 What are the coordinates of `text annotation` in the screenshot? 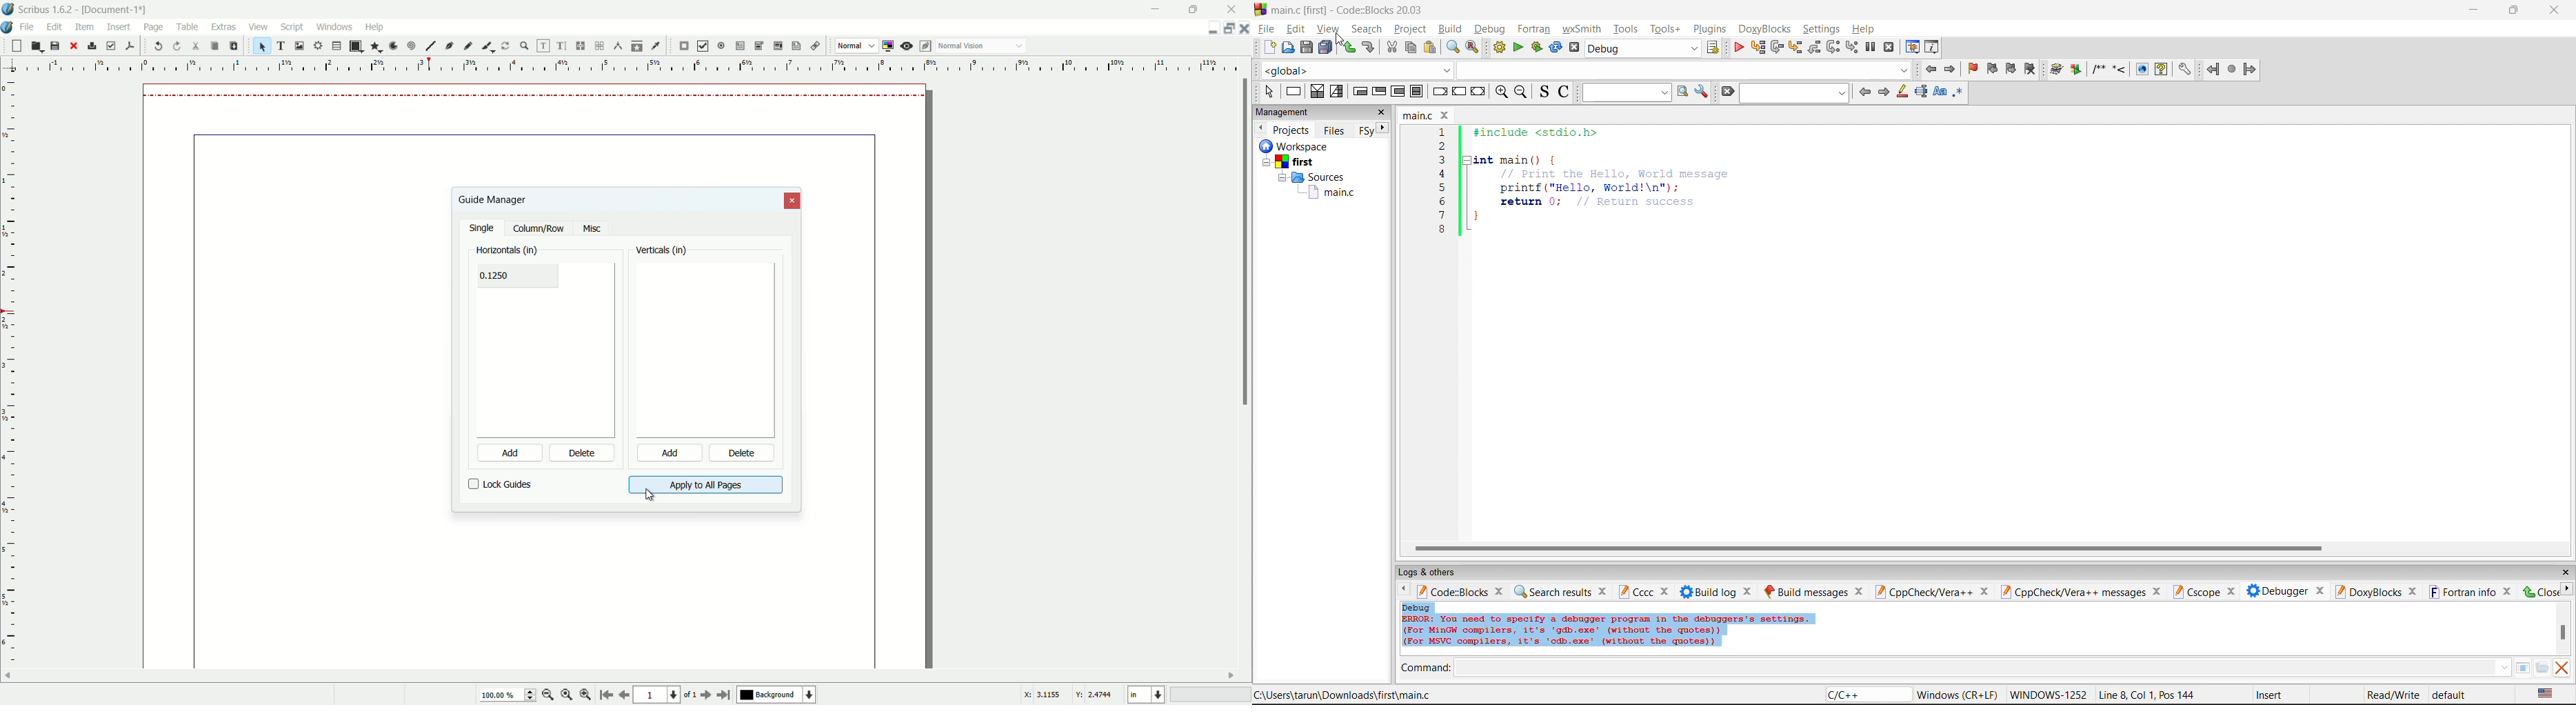 It's located at (795, 46).